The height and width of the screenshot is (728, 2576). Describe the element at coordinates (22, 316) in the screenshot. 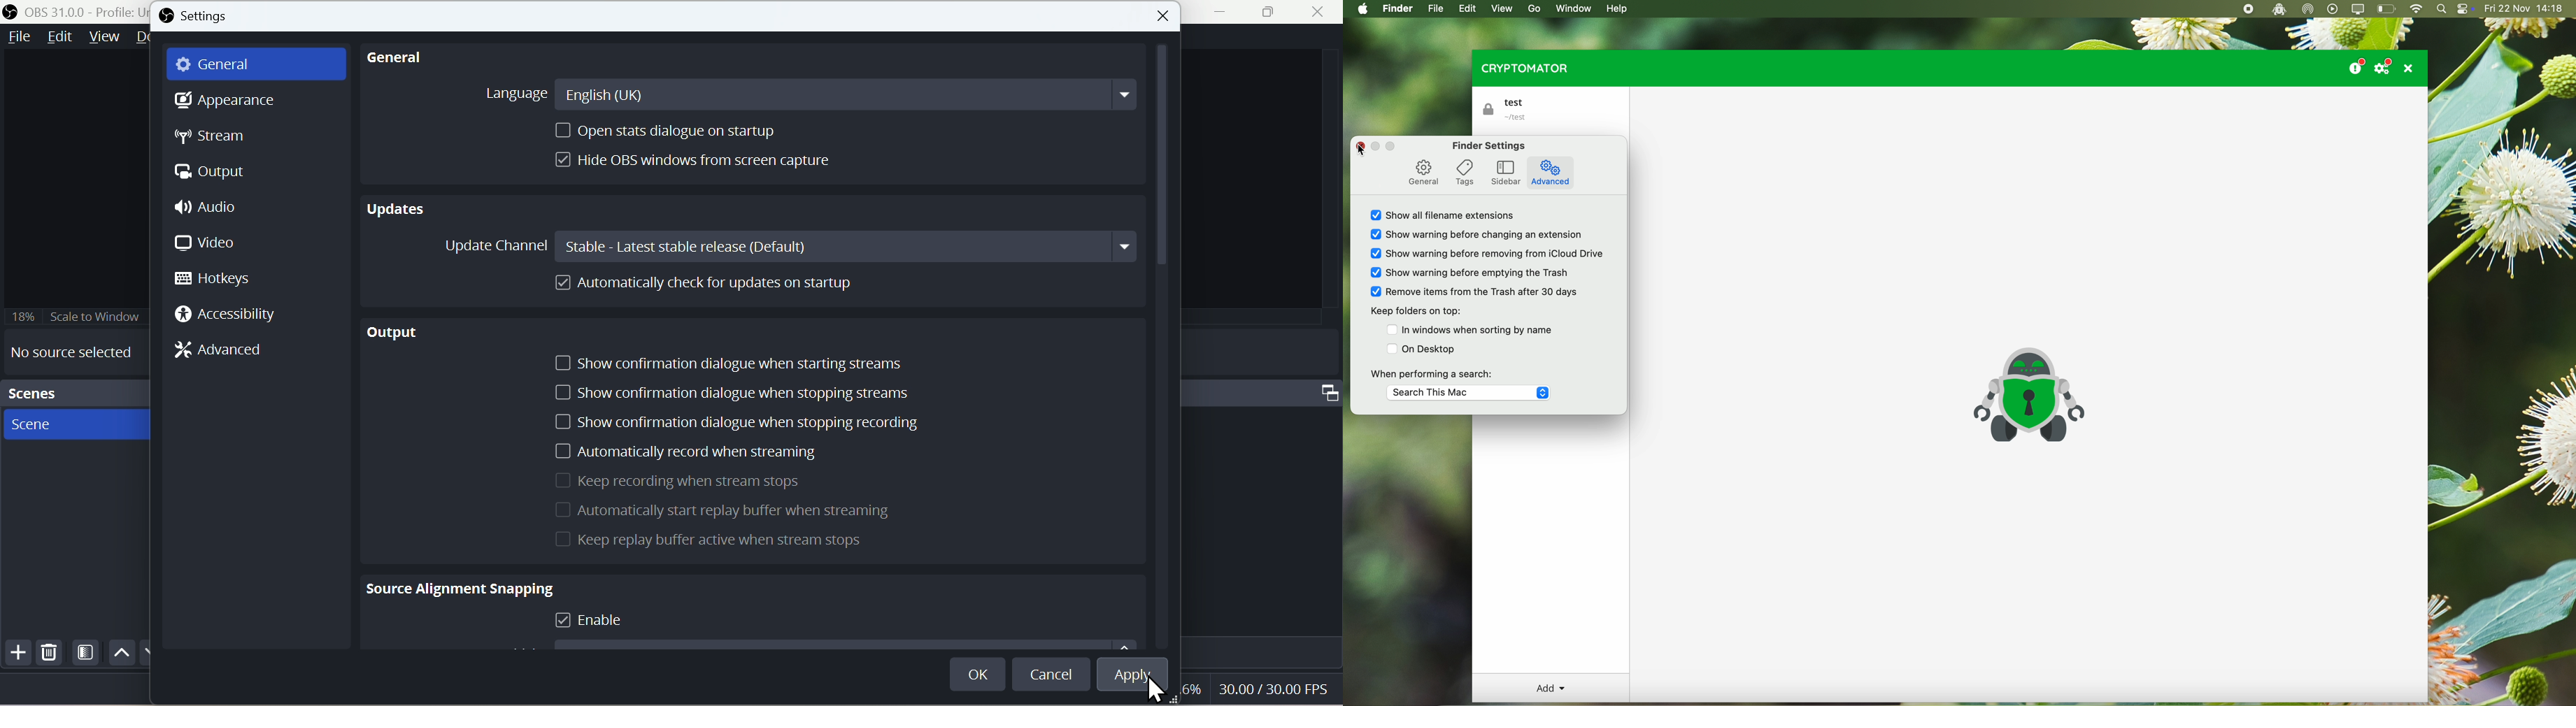

I see `18%` at that location.